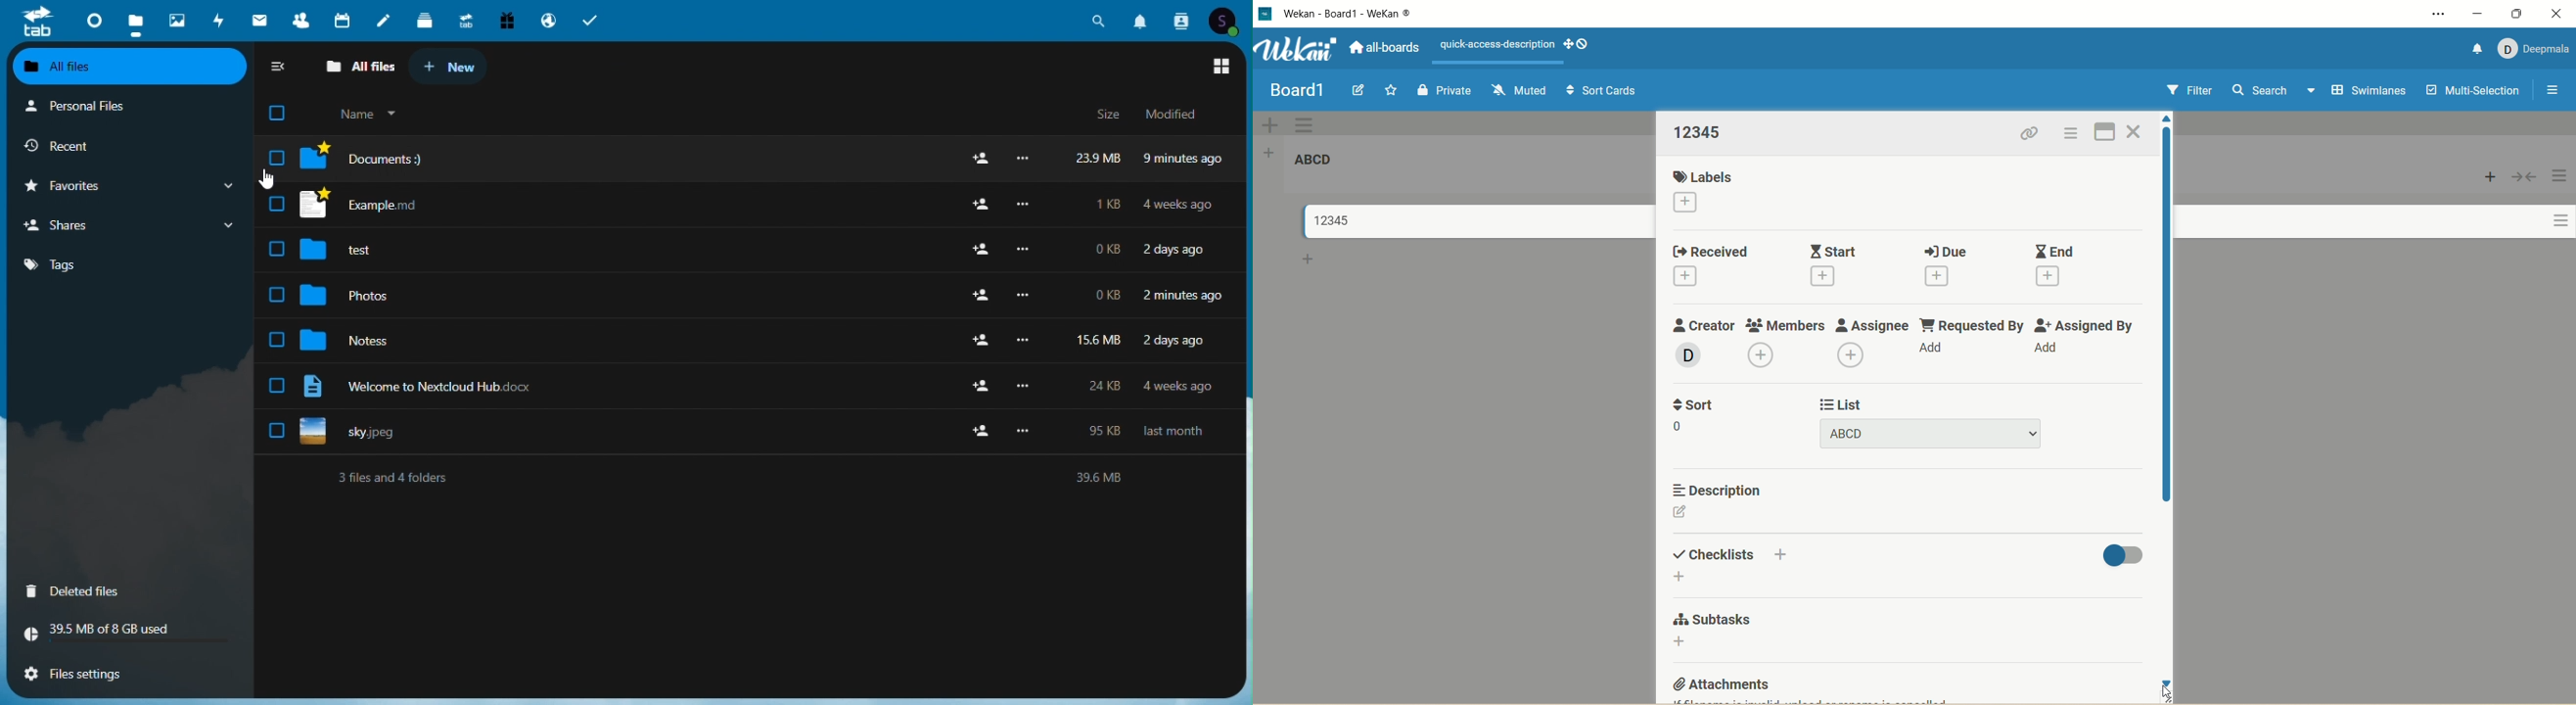  Describe the element at coordinates (275, 204) in the screenshot. I see `select` at that location.